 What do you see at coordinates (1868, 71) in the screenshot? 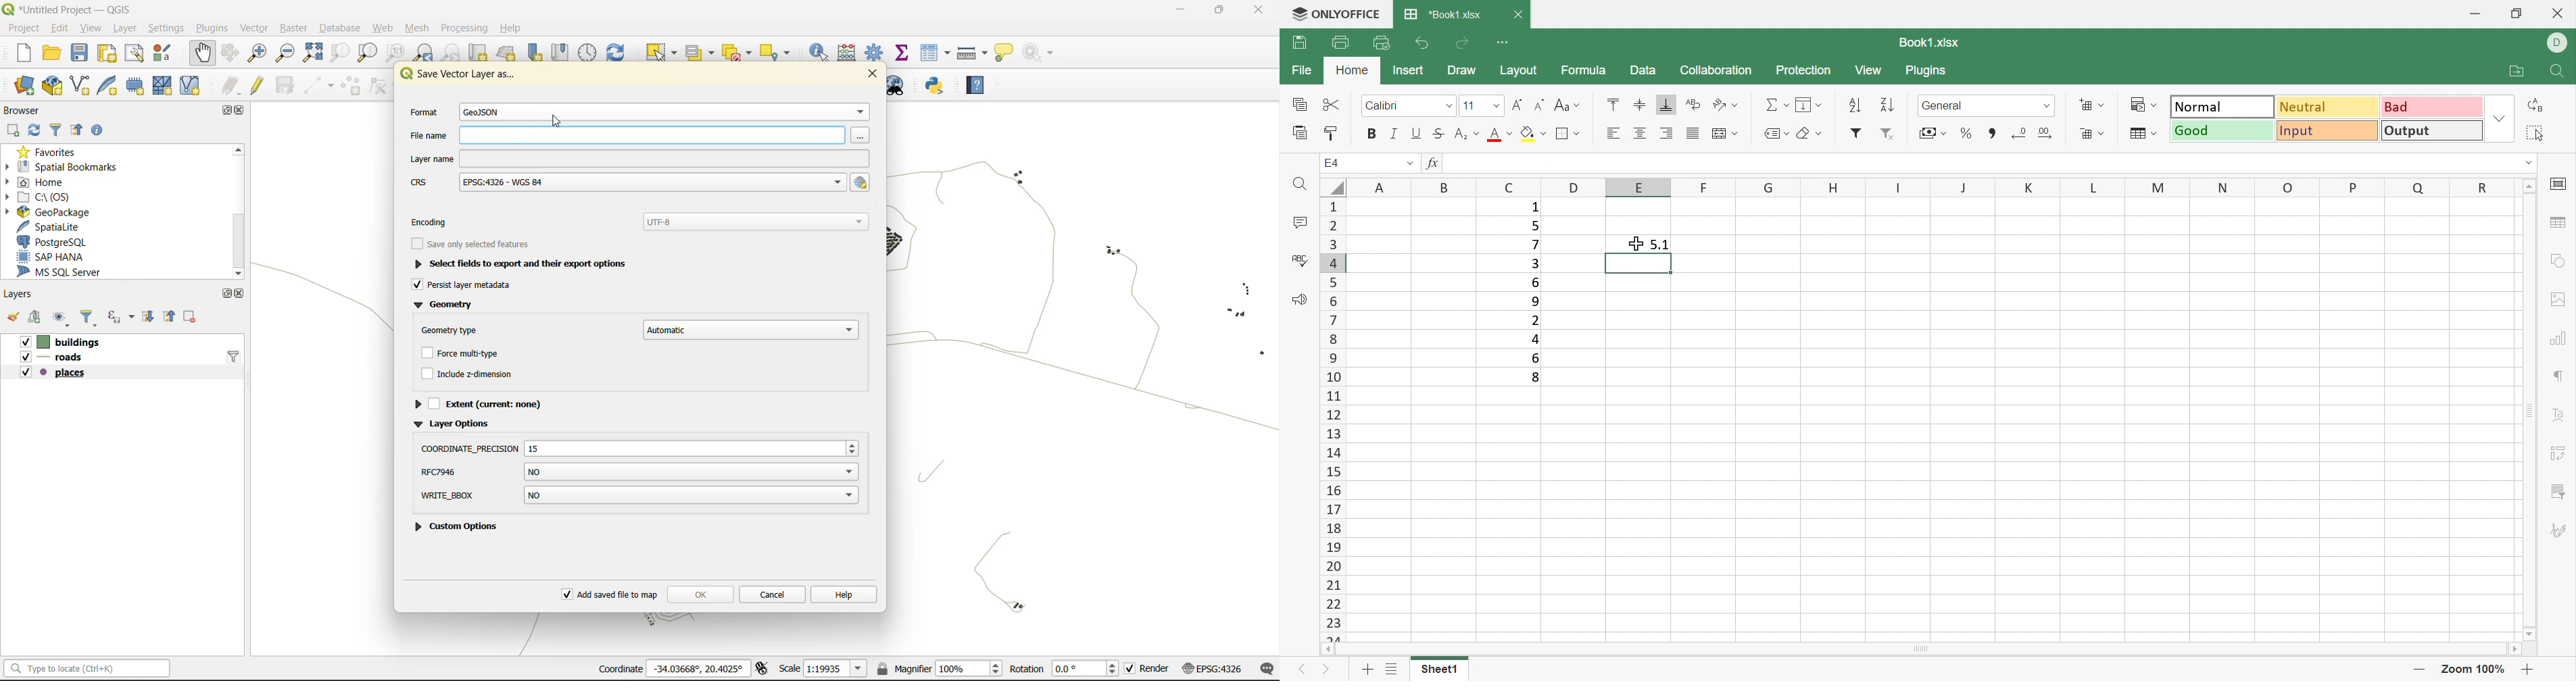
I see `View` at bounding box center [1868, 71].